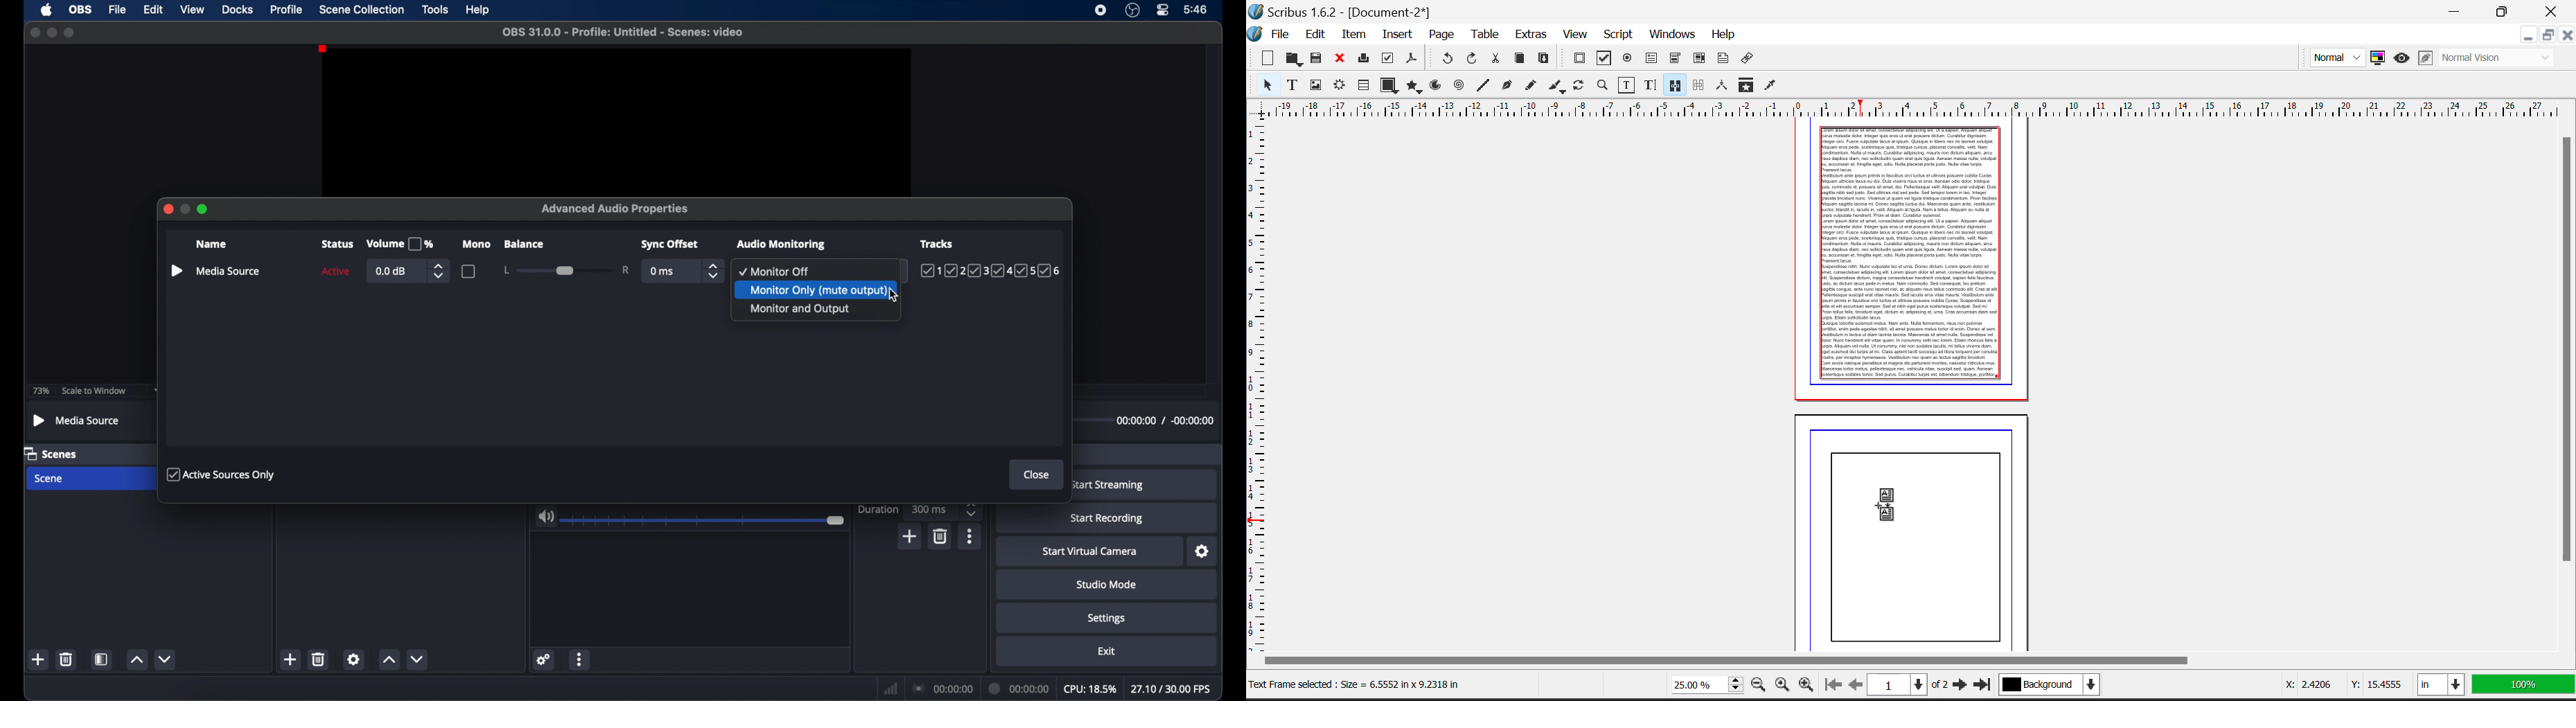 Image resolution: width=2576 pixels, height=728 pixels. Describe the element at coordinates (362, 10) in the screenshot. I see `scene collection` at that location.